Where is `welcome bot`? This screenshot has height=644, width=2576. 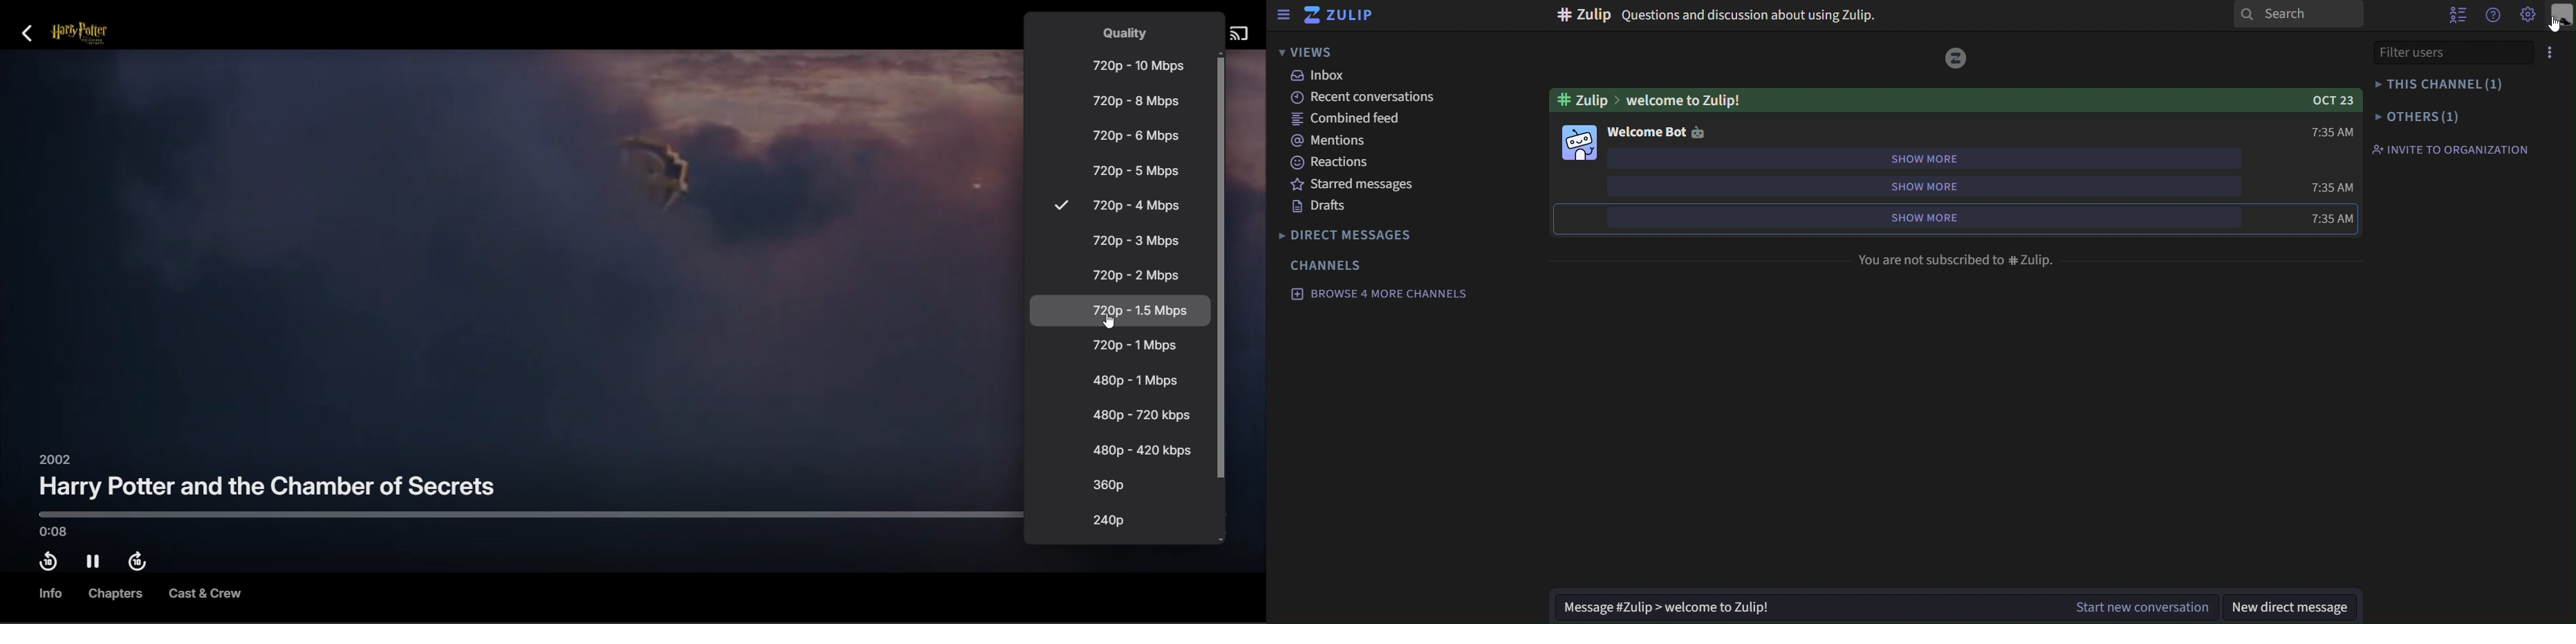 welcome bot is located at coordinates (1647, 134).